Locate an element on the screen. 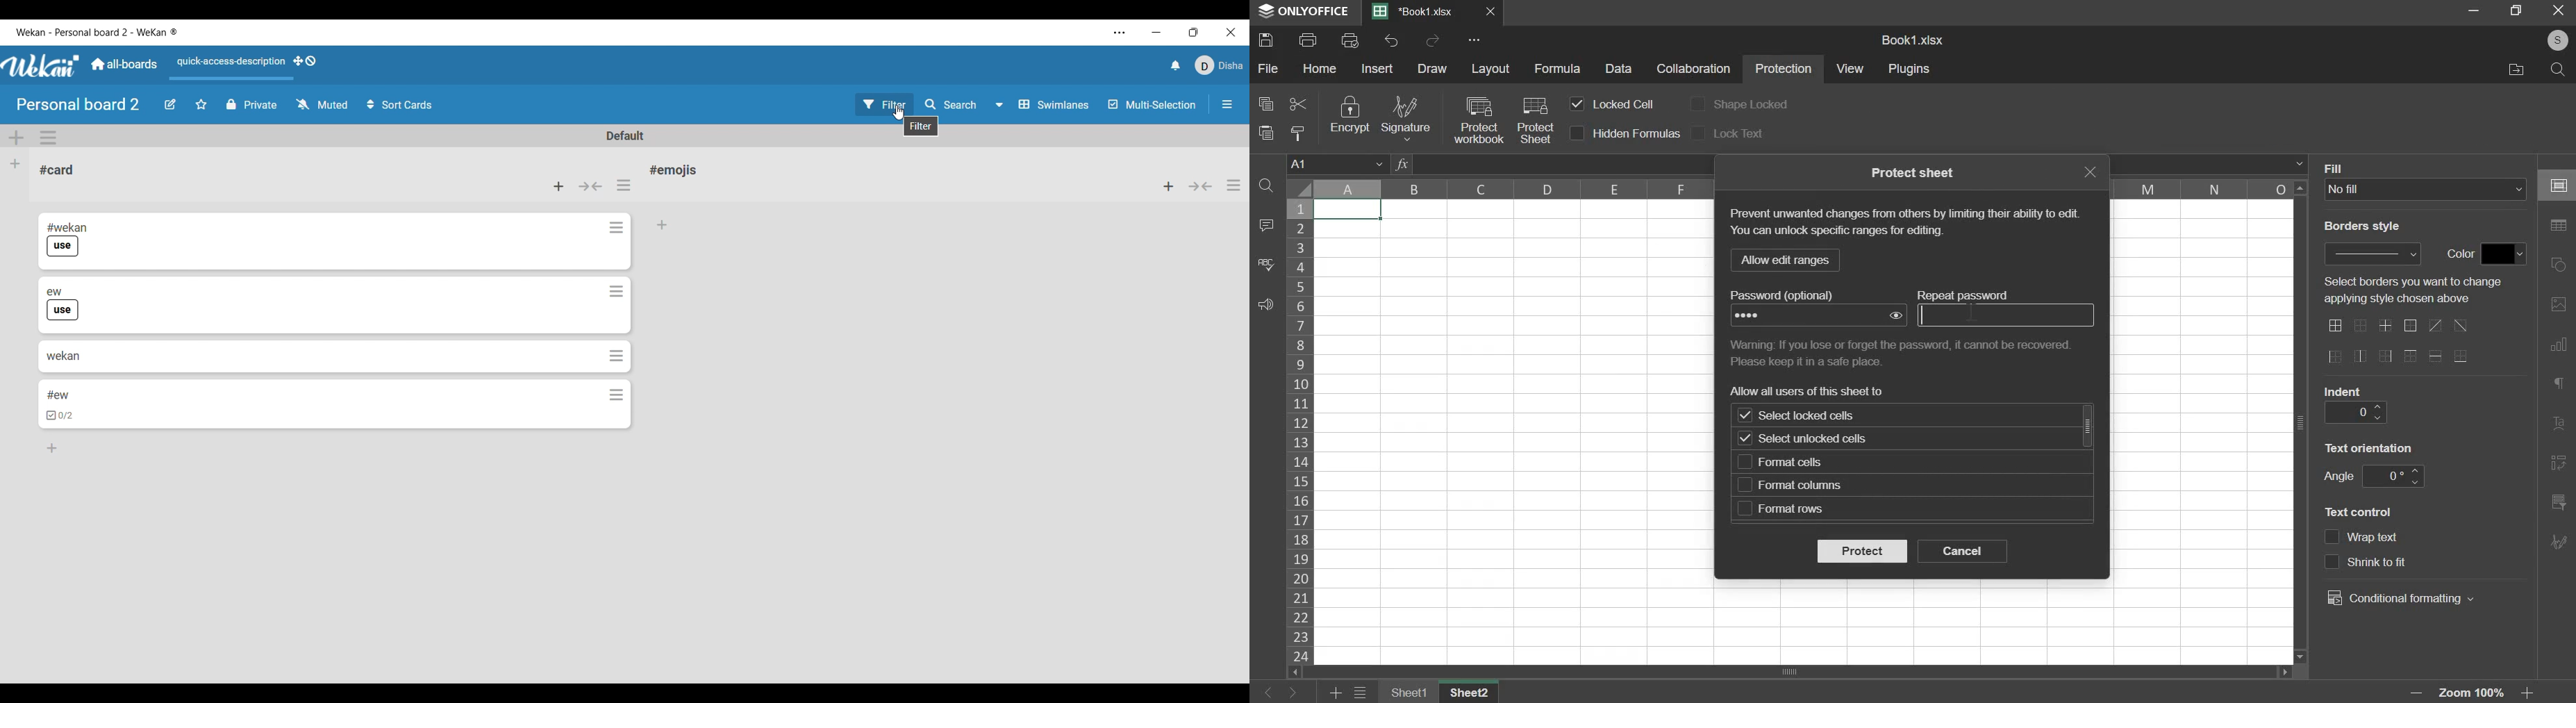 Image resolution: width=2576 pixels, height=728 pixels. cut is located at coordinates (1297, 102).